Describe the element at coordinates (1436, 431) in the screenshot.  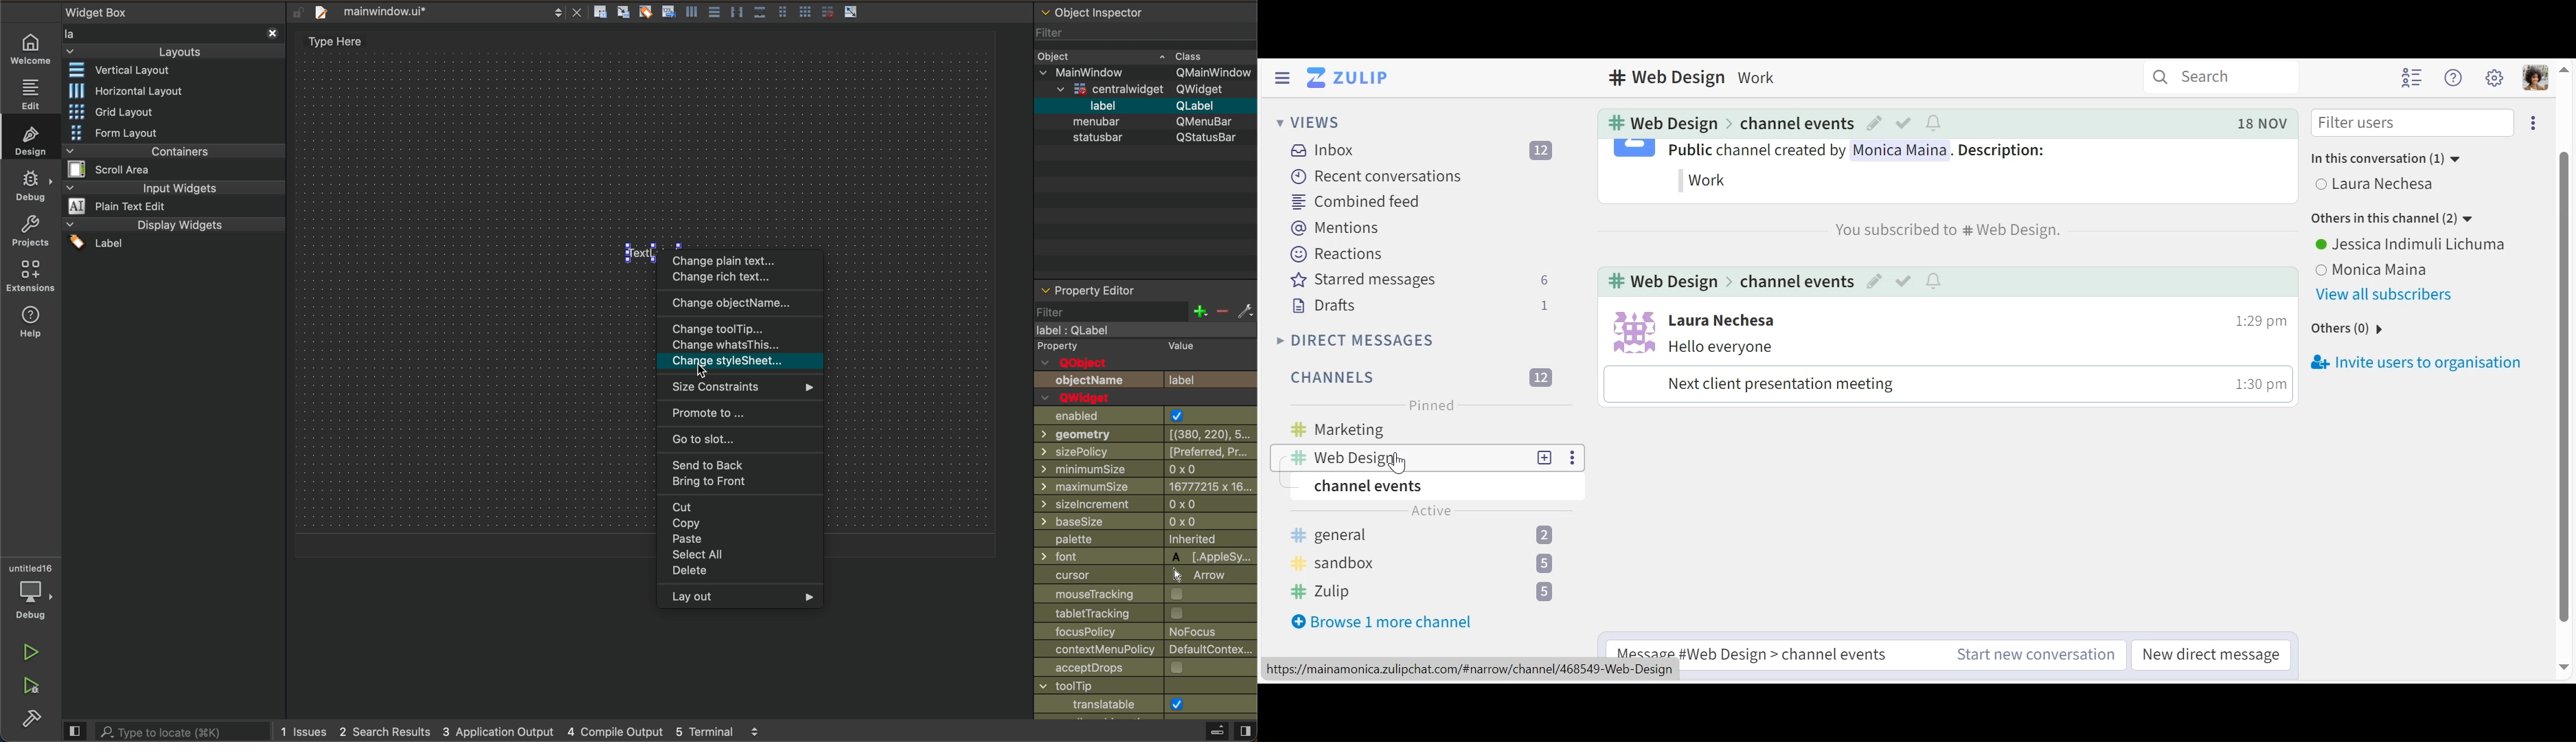
I see `Marketing` at that location.